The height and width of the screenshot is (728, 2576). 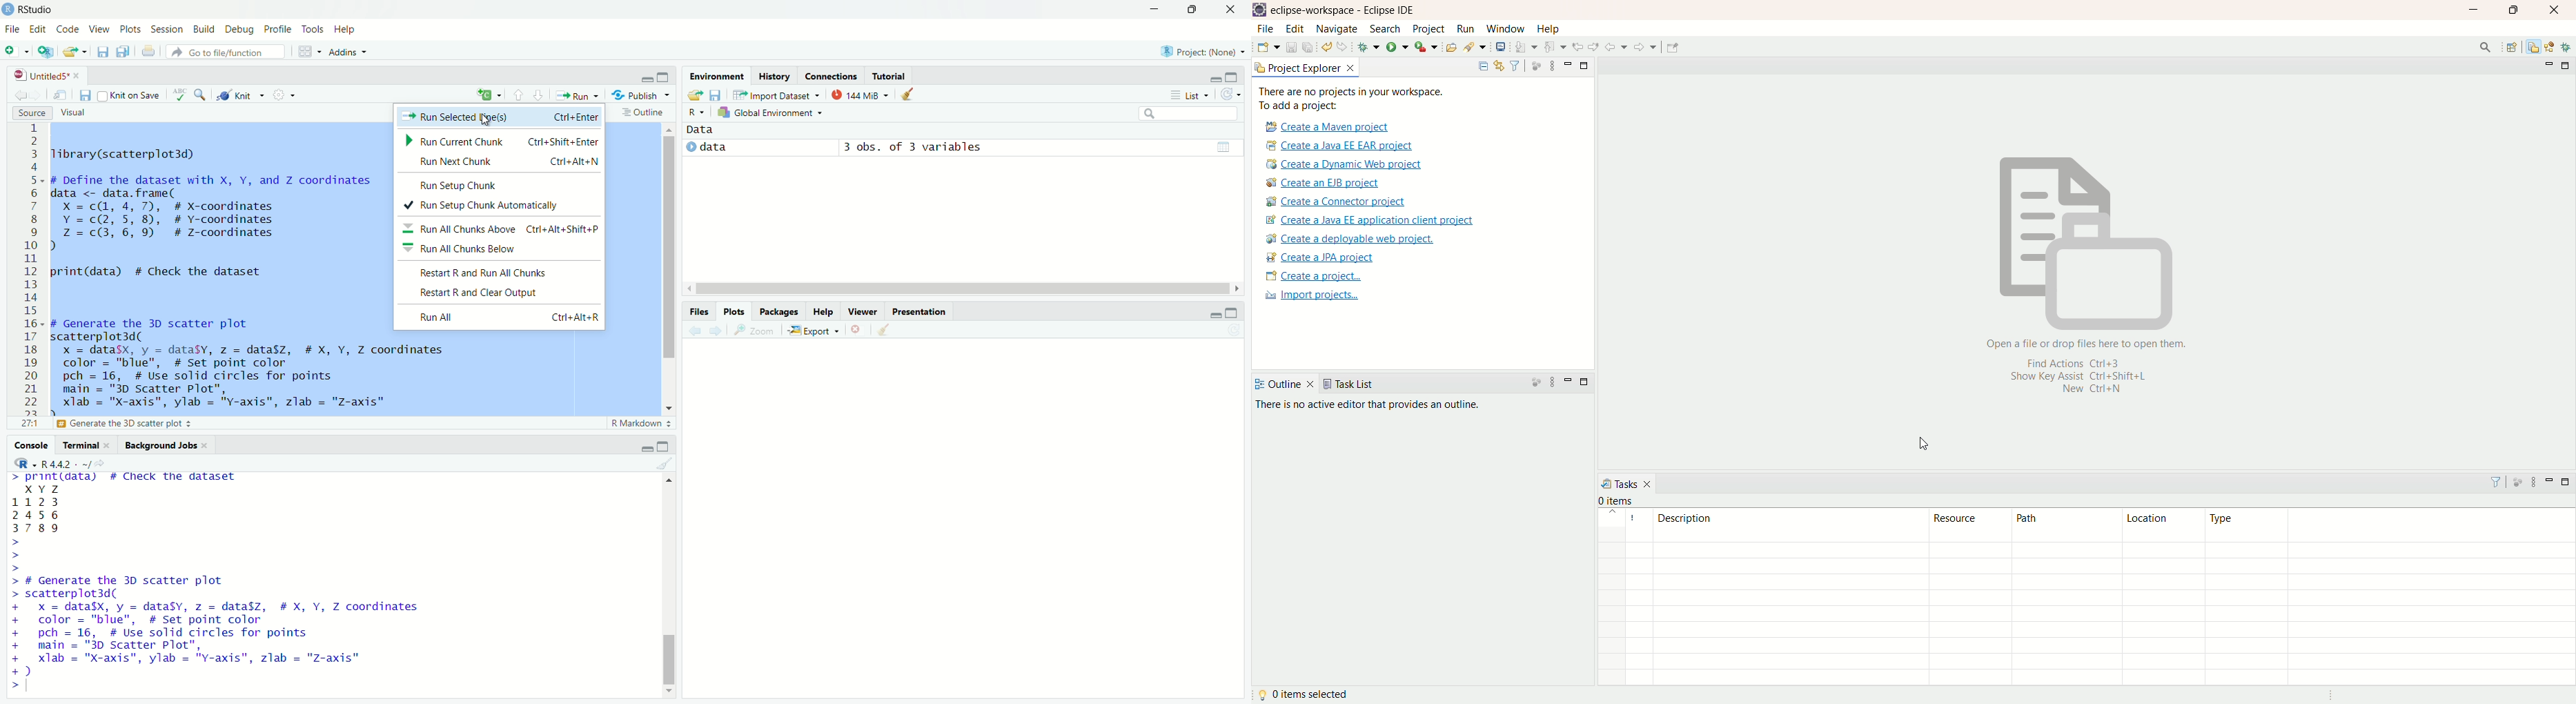 What do you see at coordinates (83, 95) in the screenshot?
I see `save current document` at bounding box center [83, 95].